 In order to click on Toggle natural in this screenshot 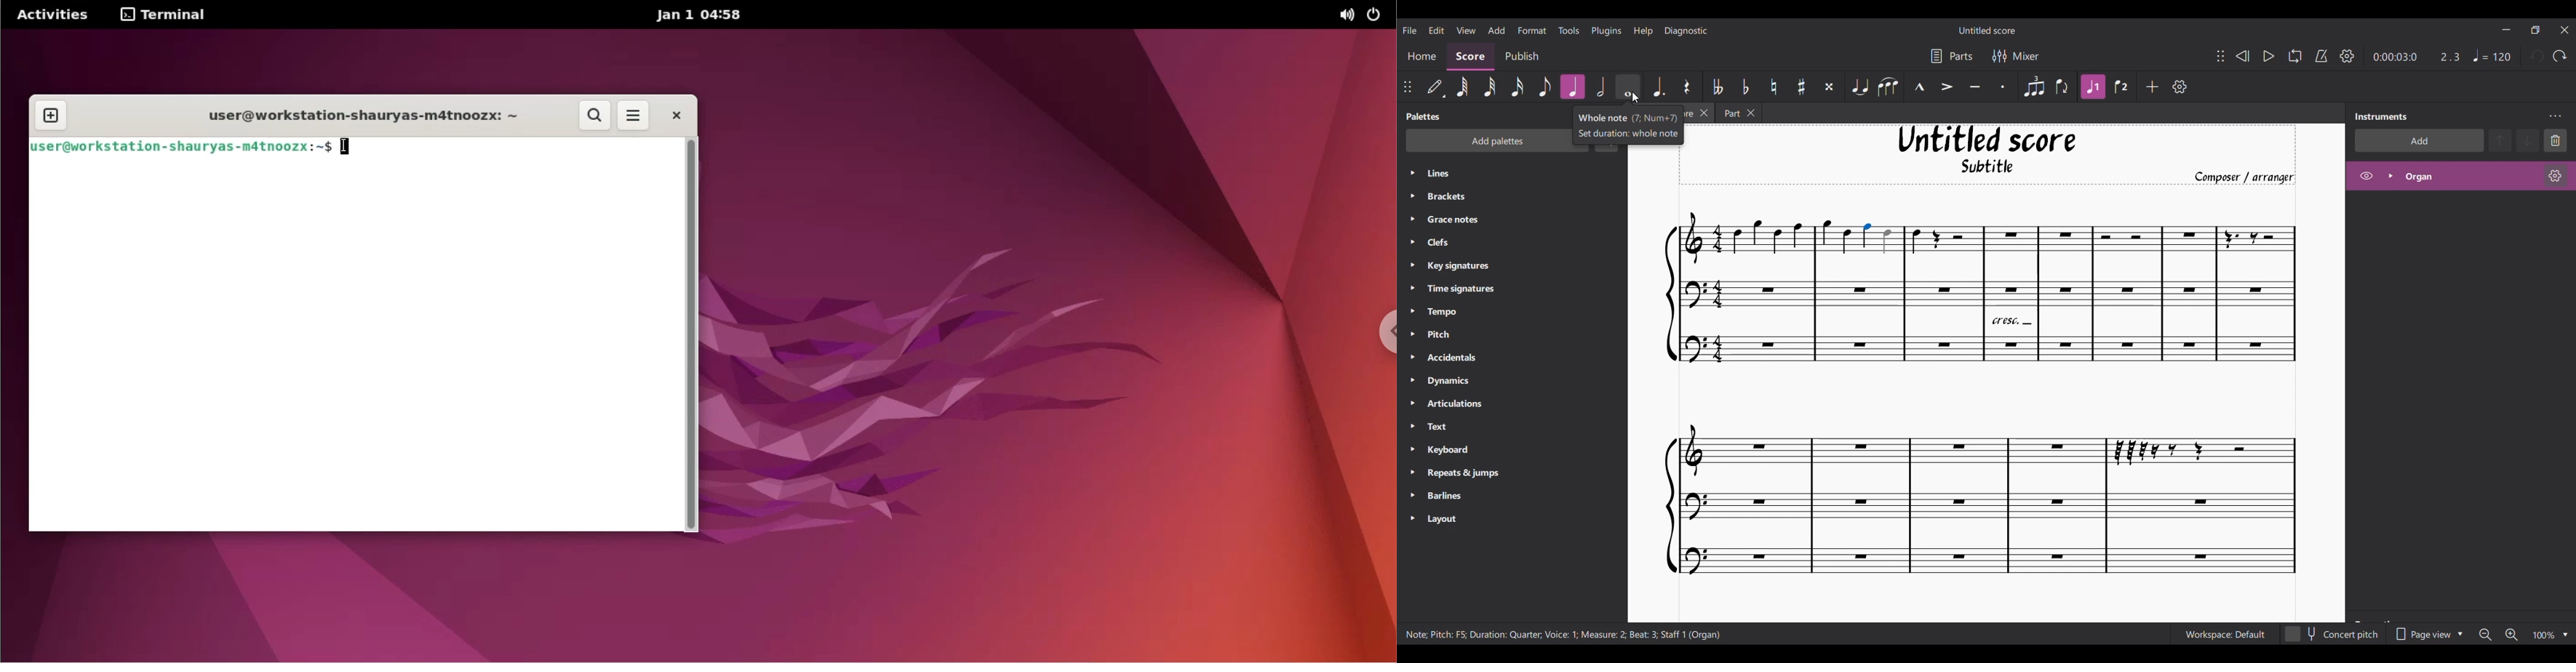, I will do `click(1774, 87)`.